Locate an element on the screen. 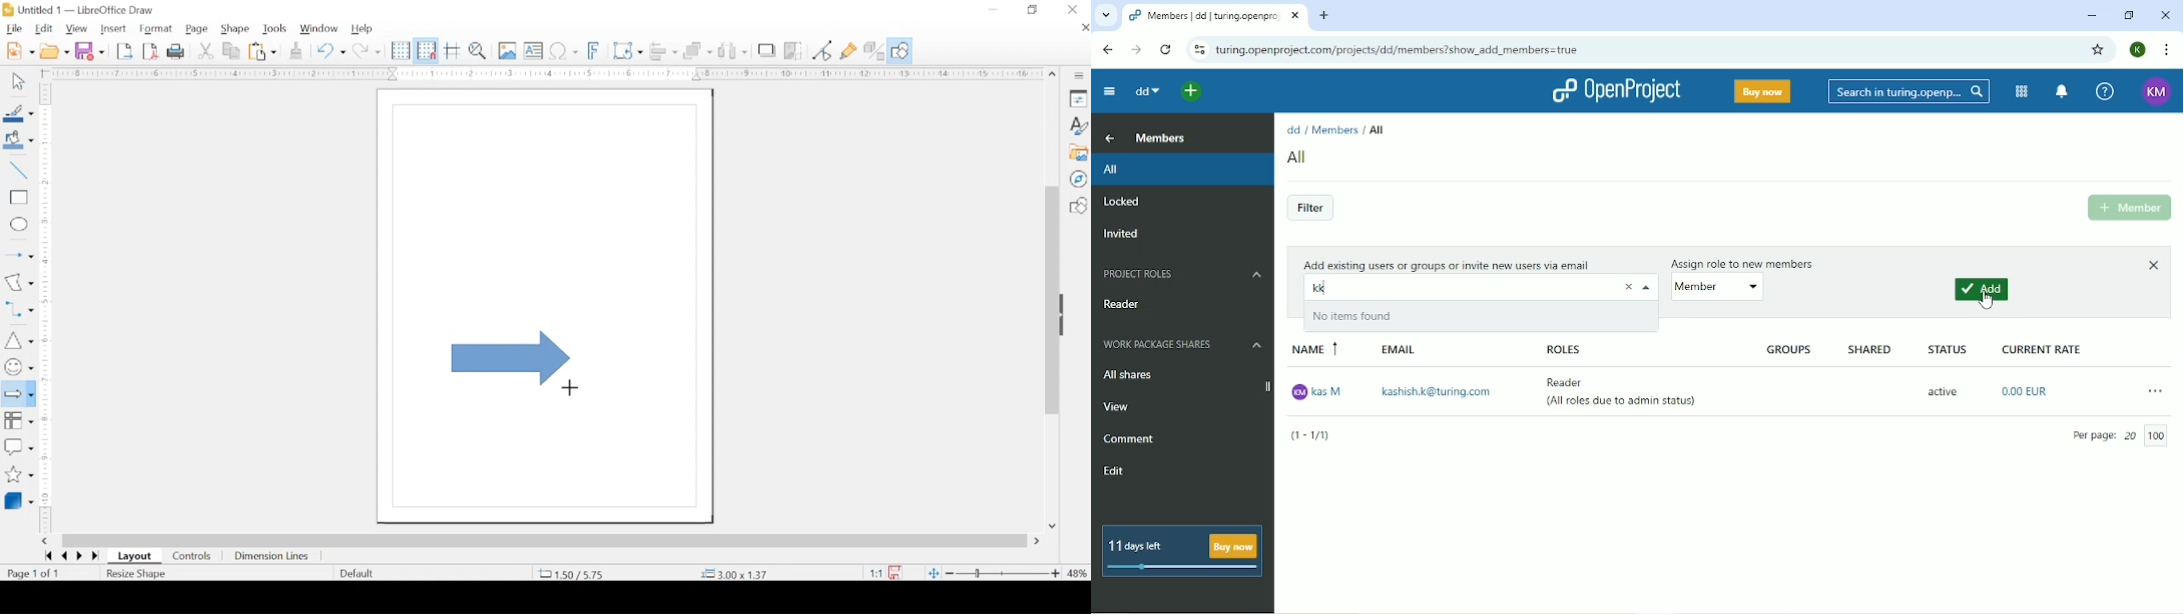  callout shapes is located at coordinates (18, 447).